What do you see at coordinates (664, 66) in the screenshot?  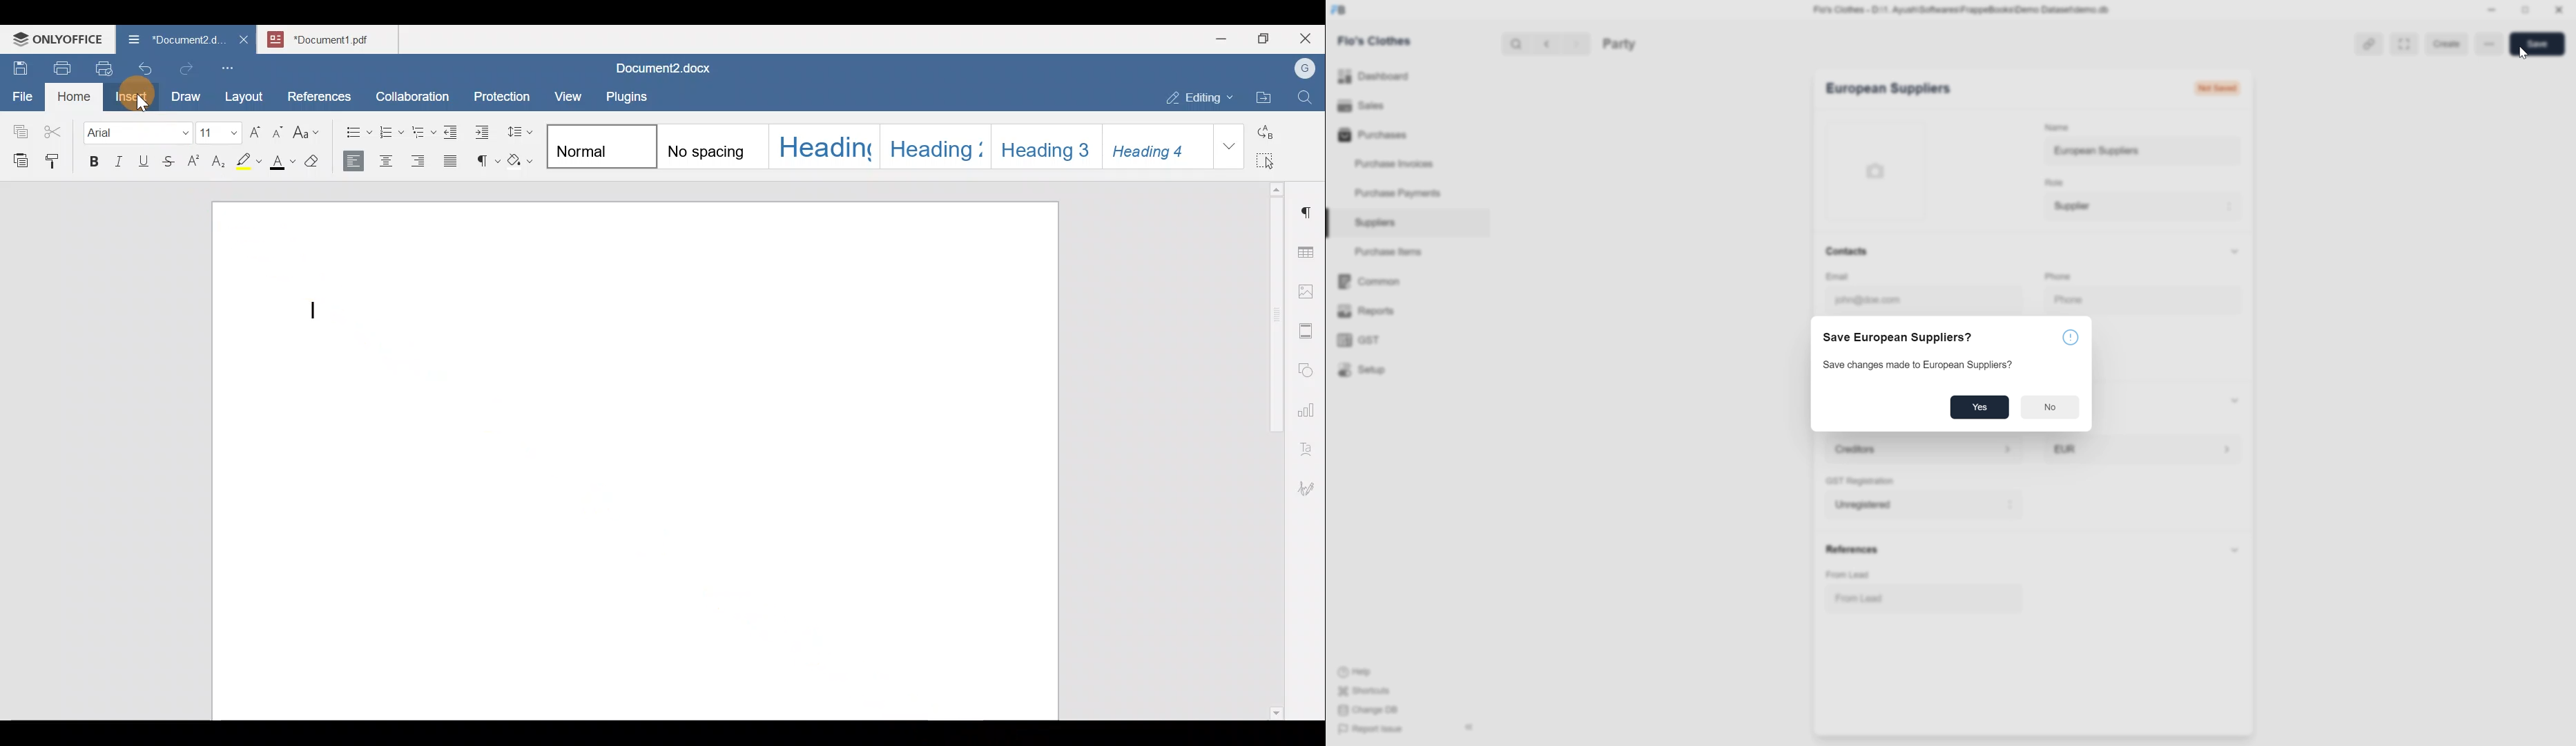 I see `Document2.docx` at bounding box center [664, 66].